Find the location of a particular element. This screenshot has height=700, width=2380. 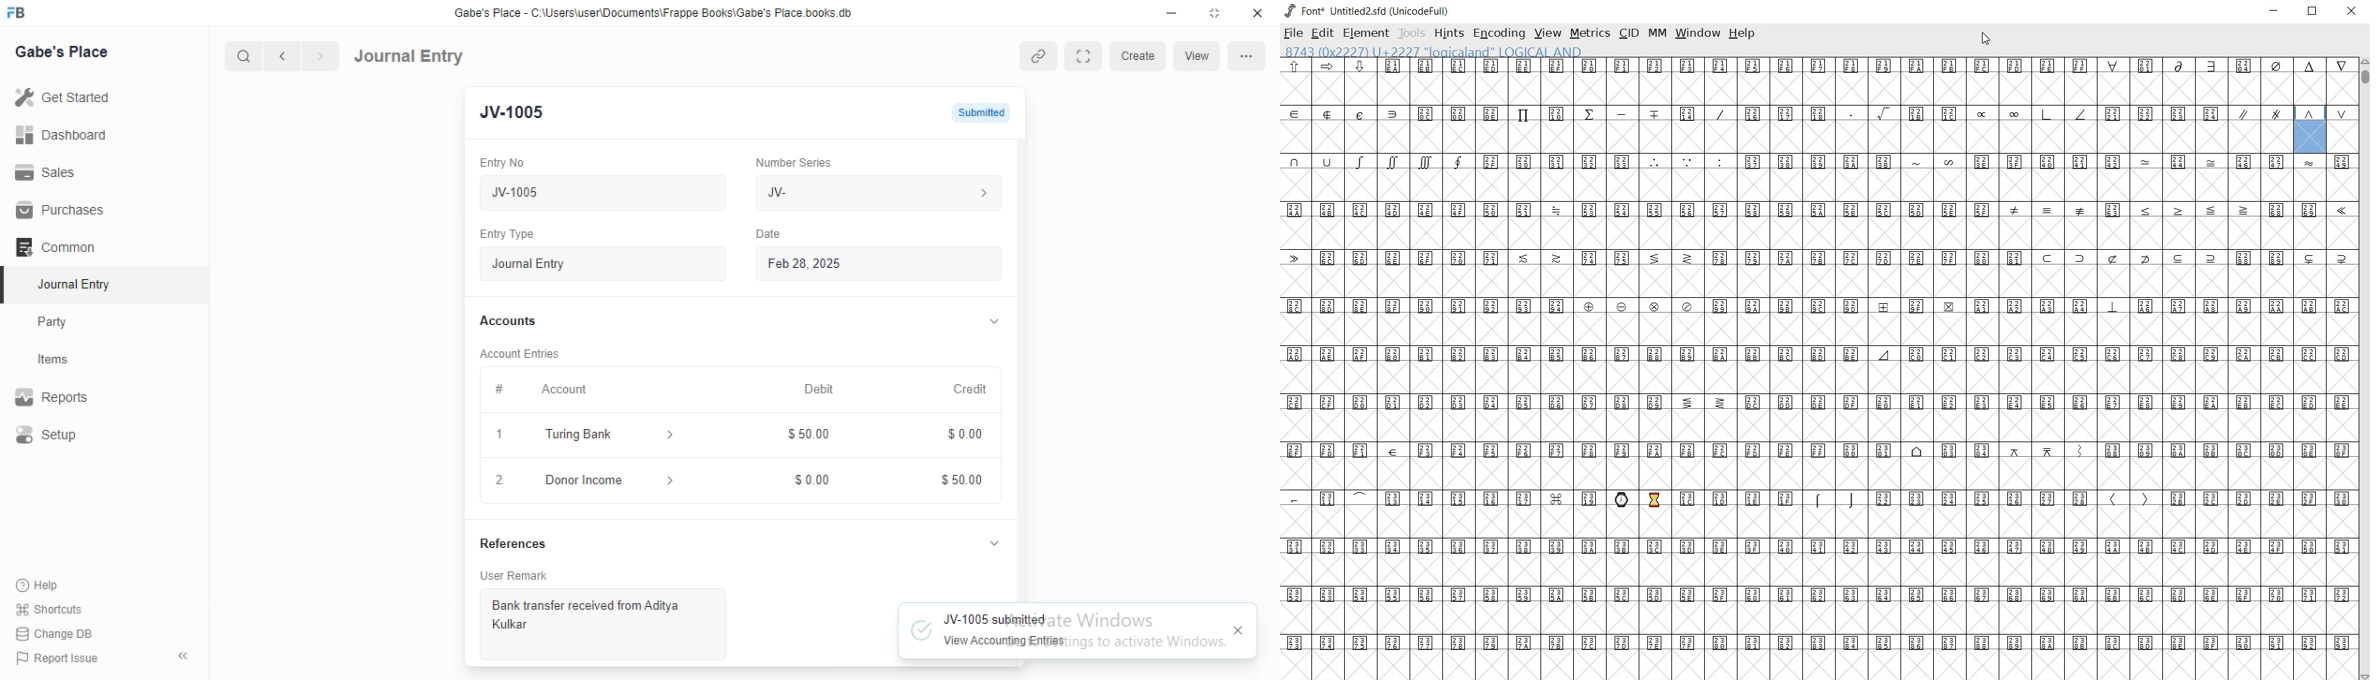

view is located at coordinates (1200, 55).